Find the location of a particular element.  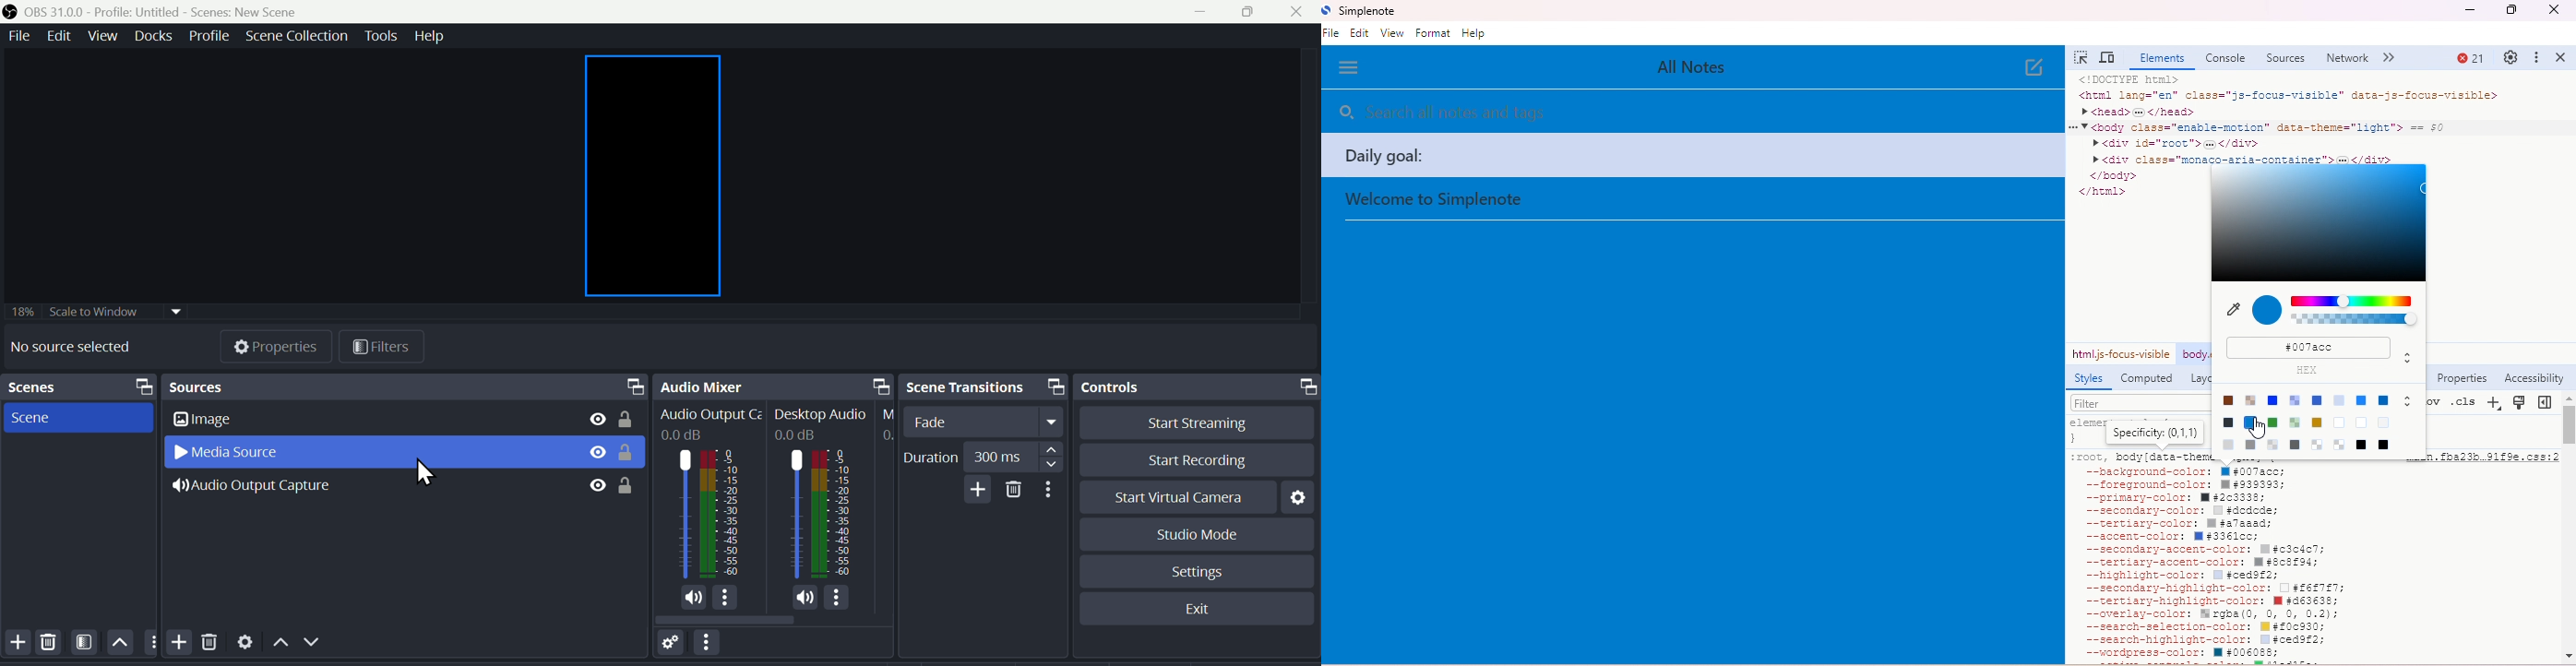

Tools is located at coordinates (381, 35).